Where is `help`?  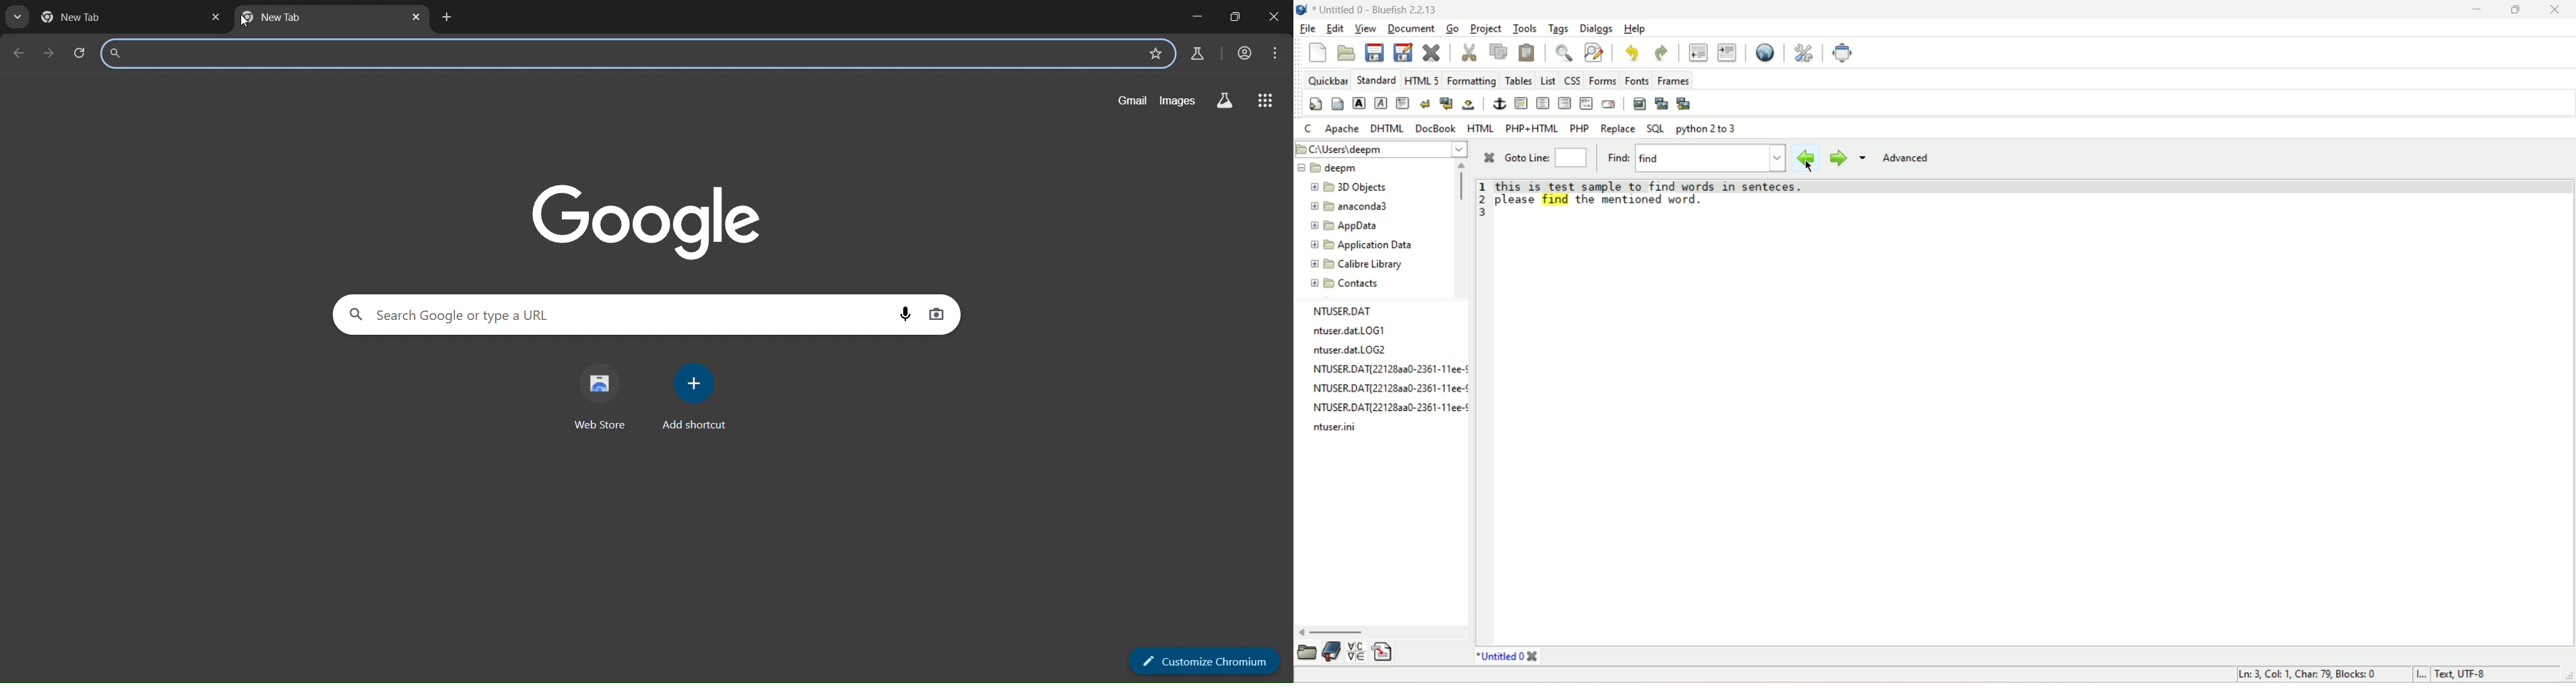
help is located at coordinates (1635, 29).